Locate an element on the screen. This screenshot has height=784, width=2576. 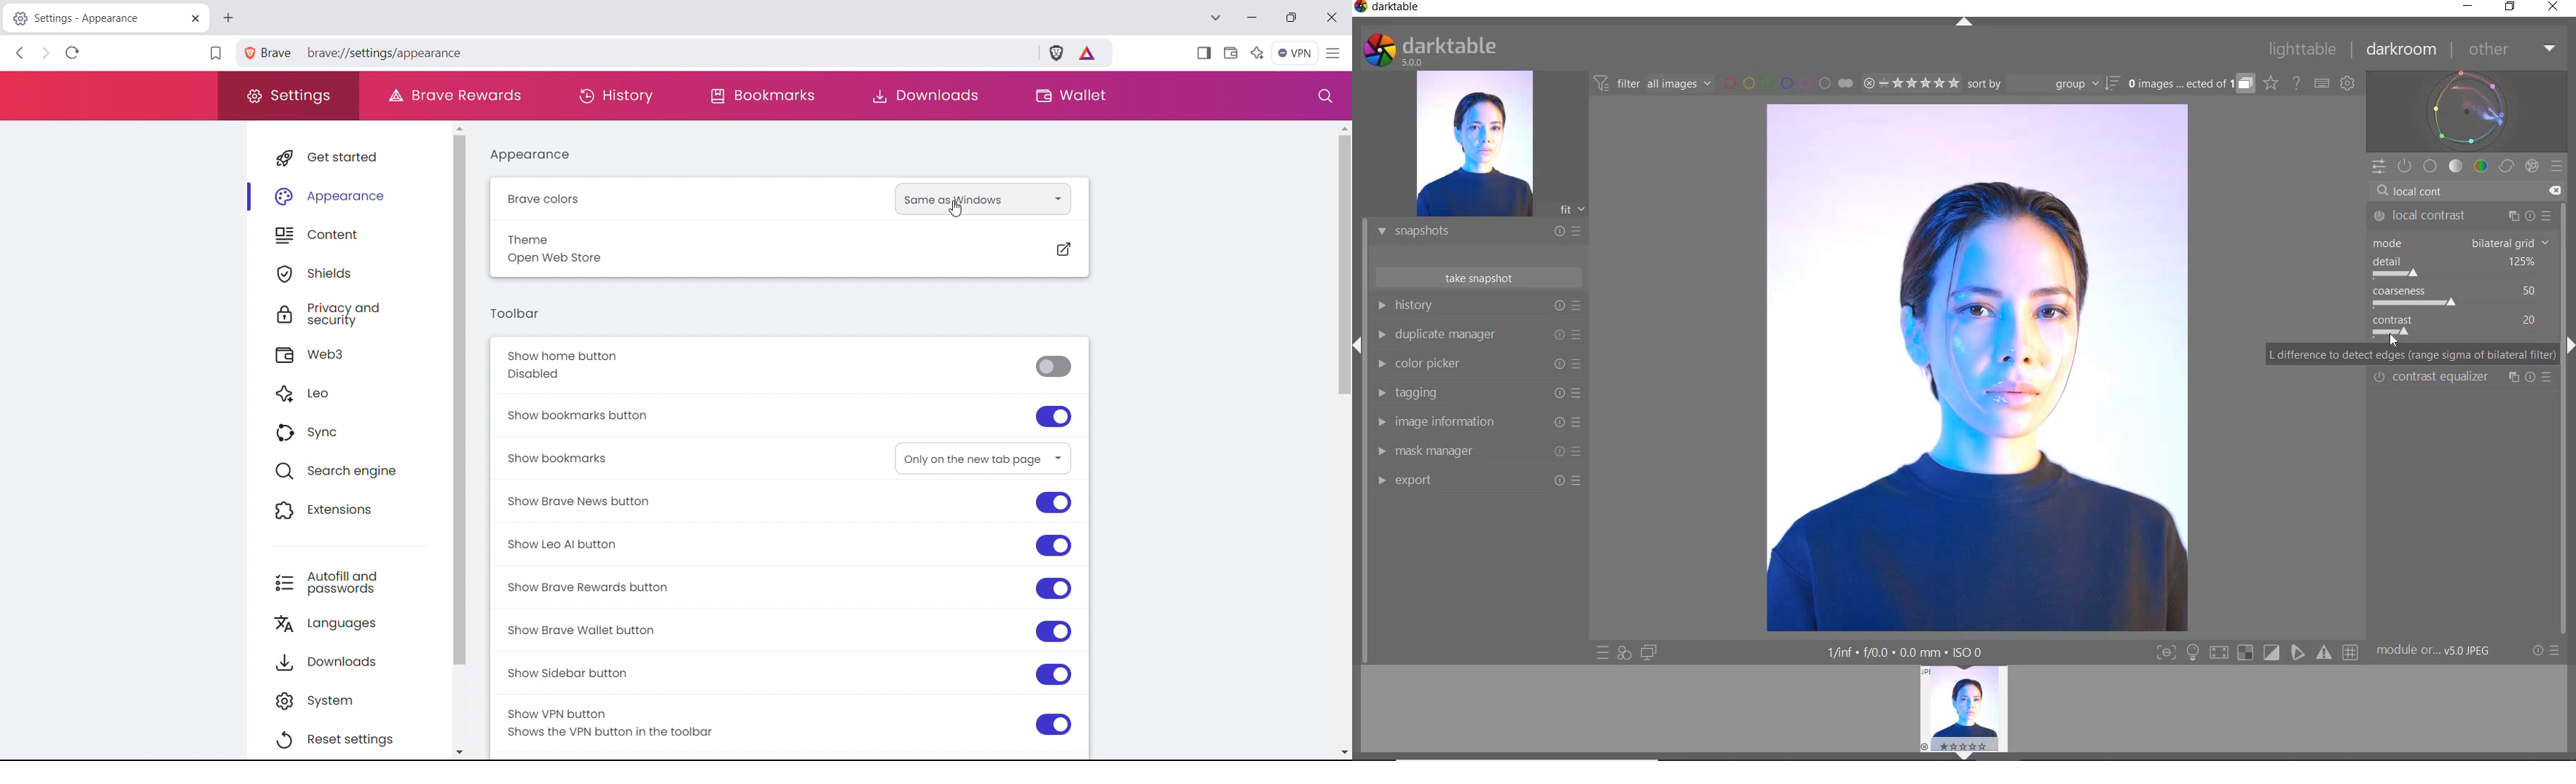
SHOW ONLY ACTIVE MODULES is located at coordinates (2406, 167).